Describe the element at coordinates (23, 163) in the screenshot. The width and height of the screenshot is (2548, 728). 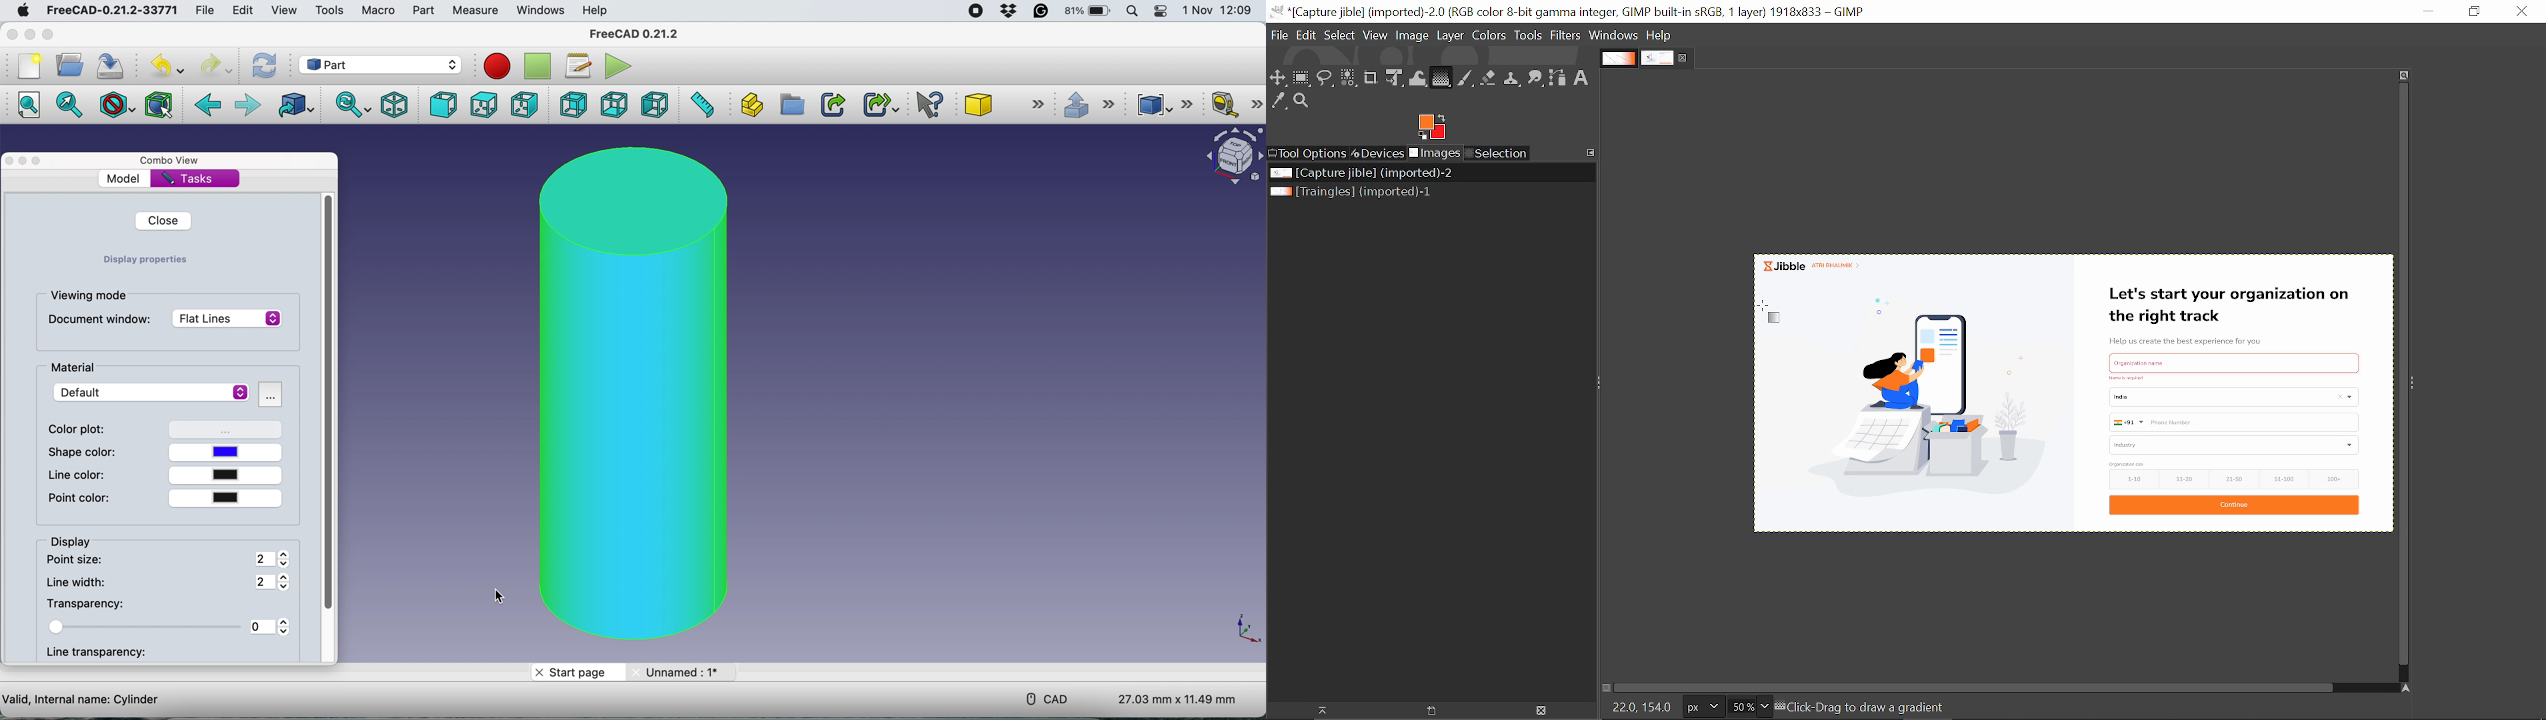
I see `minimise` at that location.